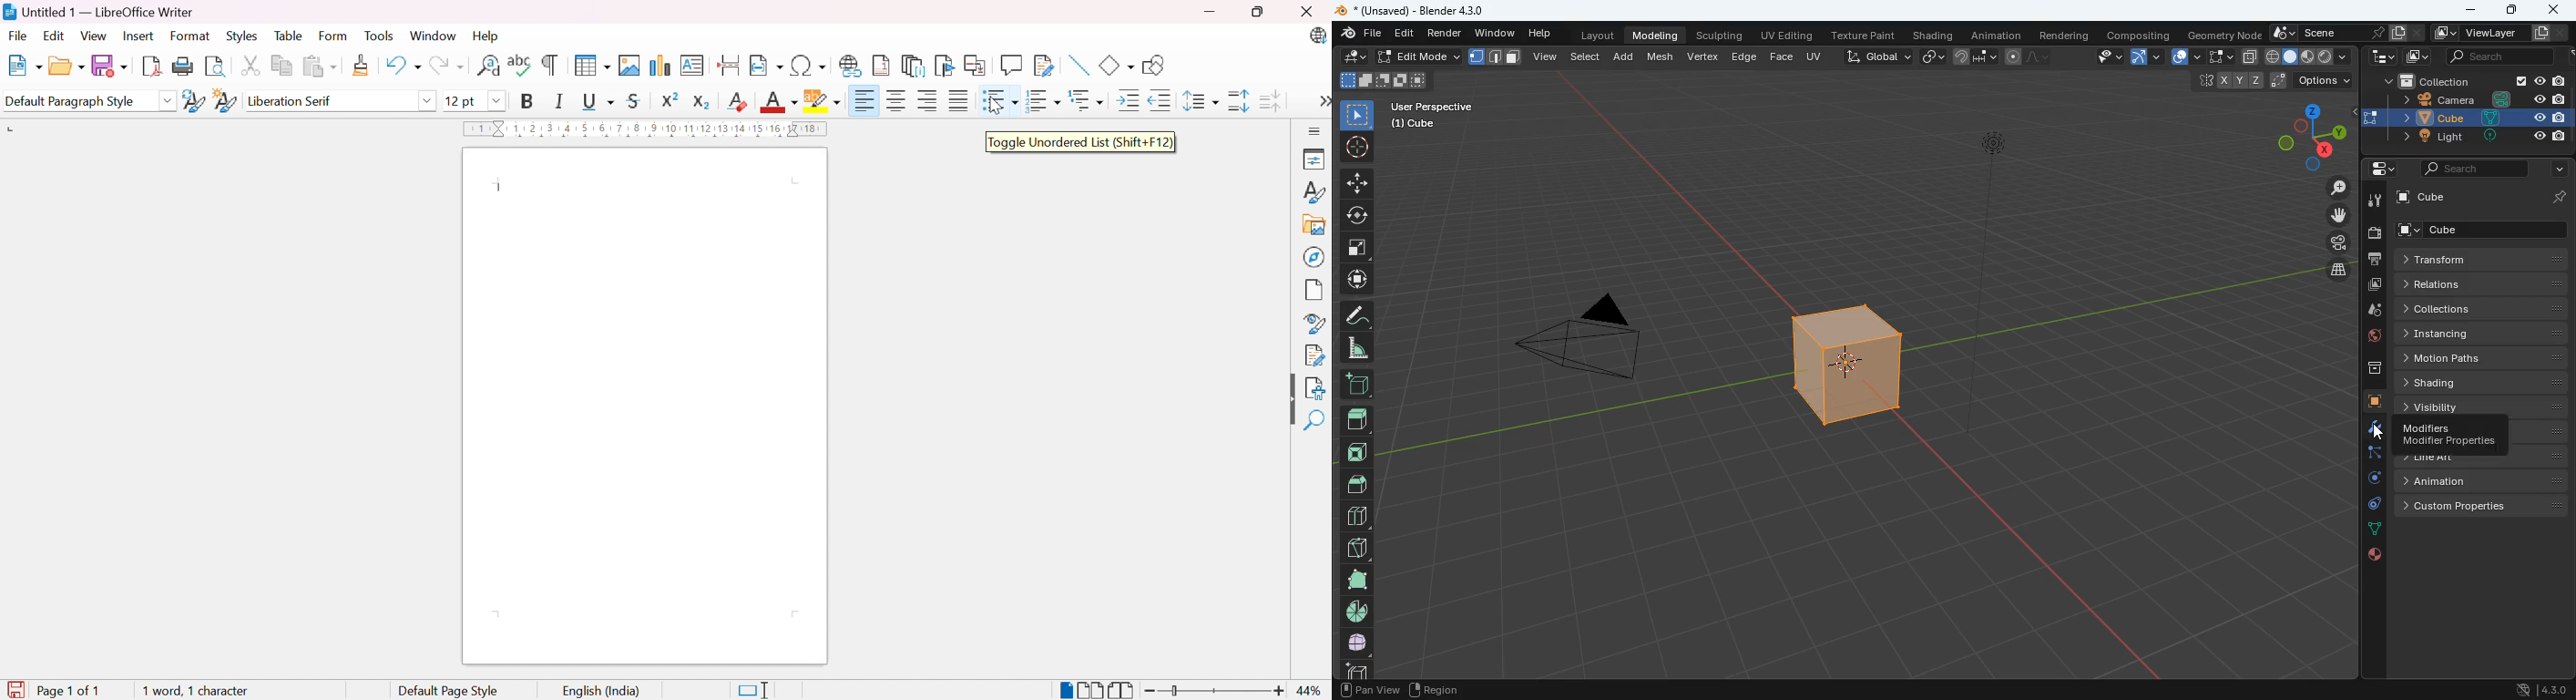 Image resolution: width=2576 pixels, height=700 pixels. What do you see at coordinates (187, 67) in the screenshot?
I see `Print` at bounding box center [187, 67].